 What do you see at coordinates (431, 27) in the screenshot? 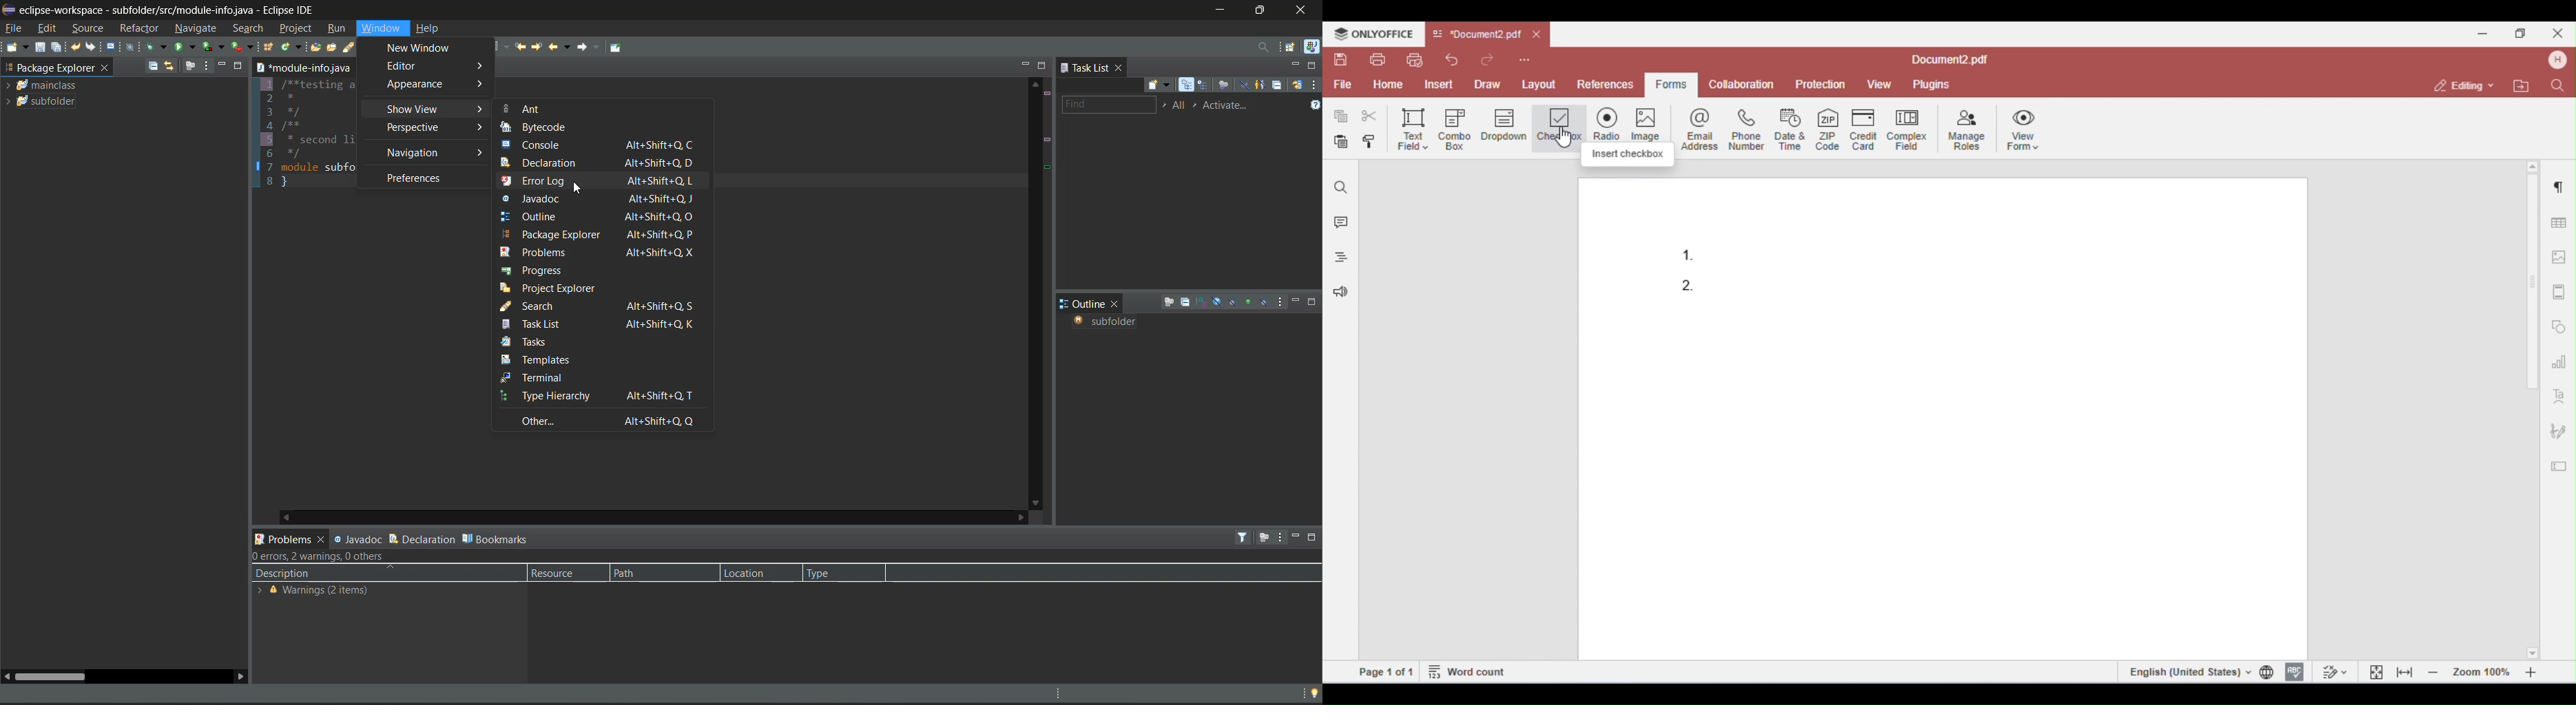
I see `help` at bounding box center [431, 27].